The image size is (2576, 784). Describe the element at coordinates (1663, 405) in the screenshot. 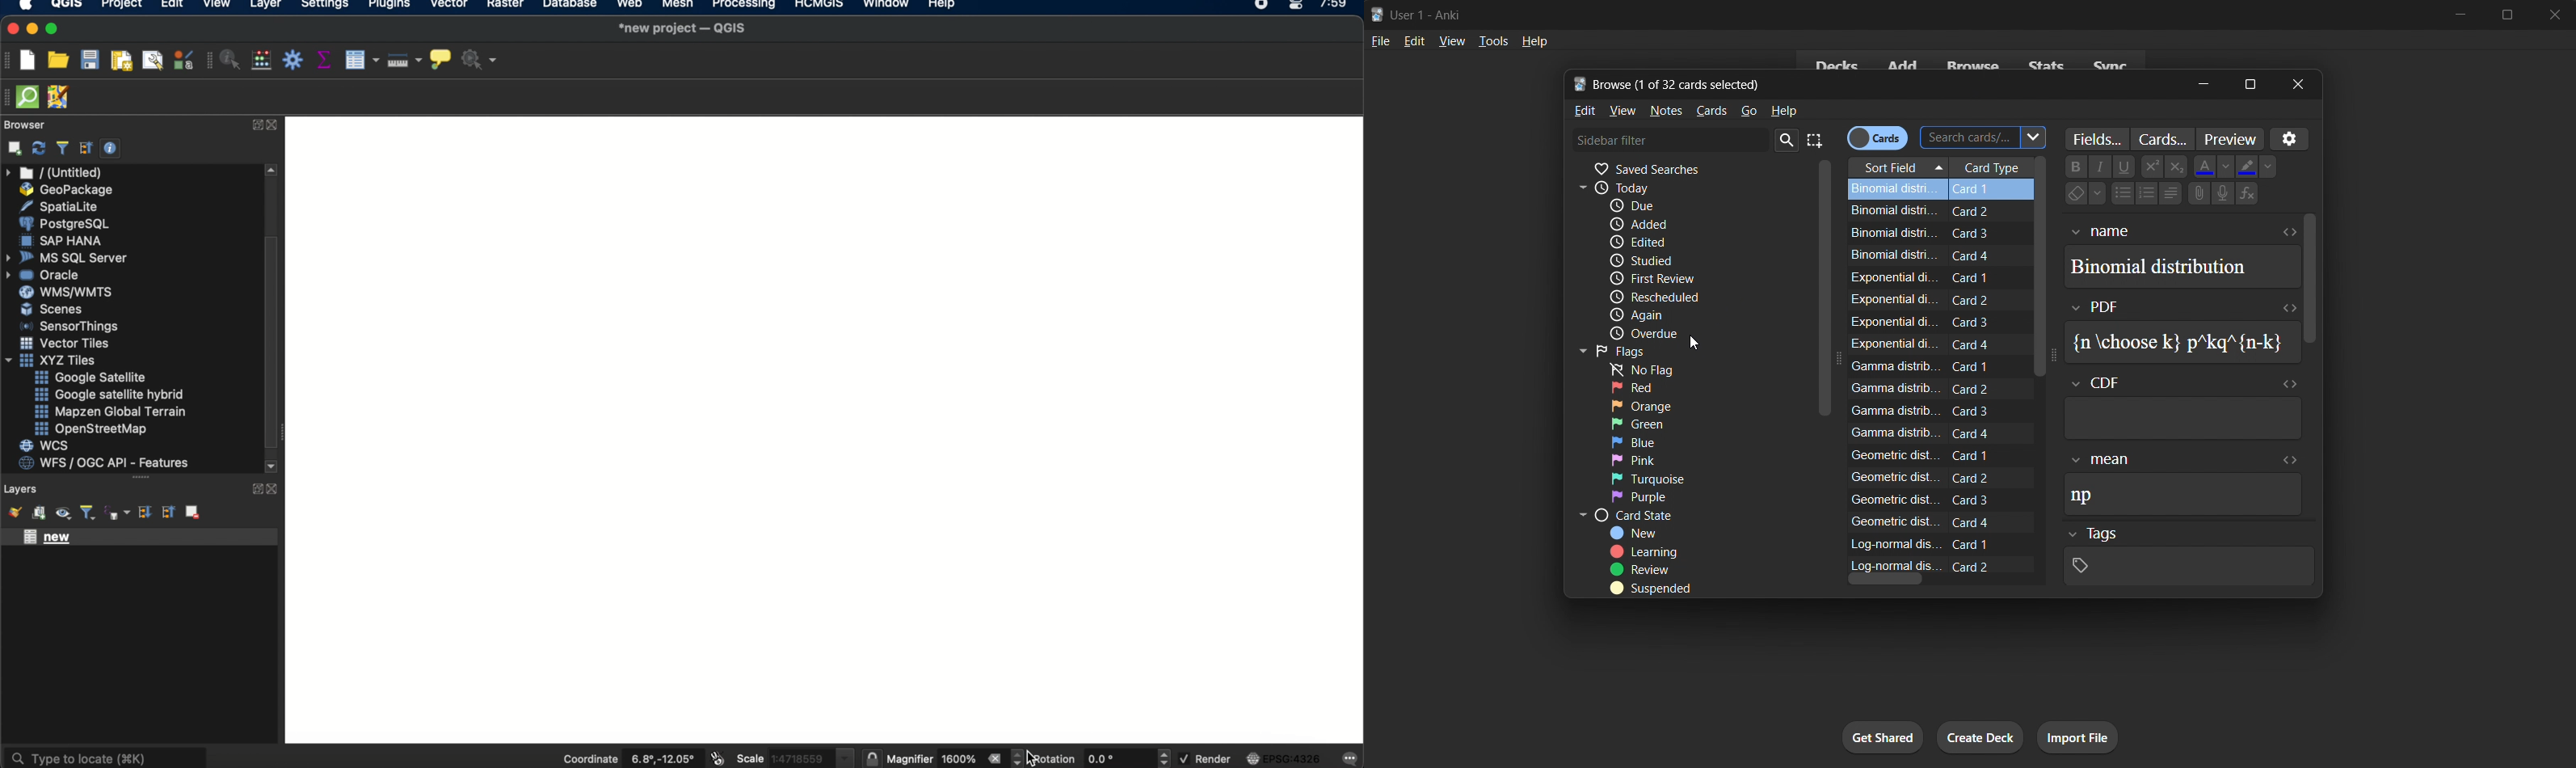

I see `orange` at that location.